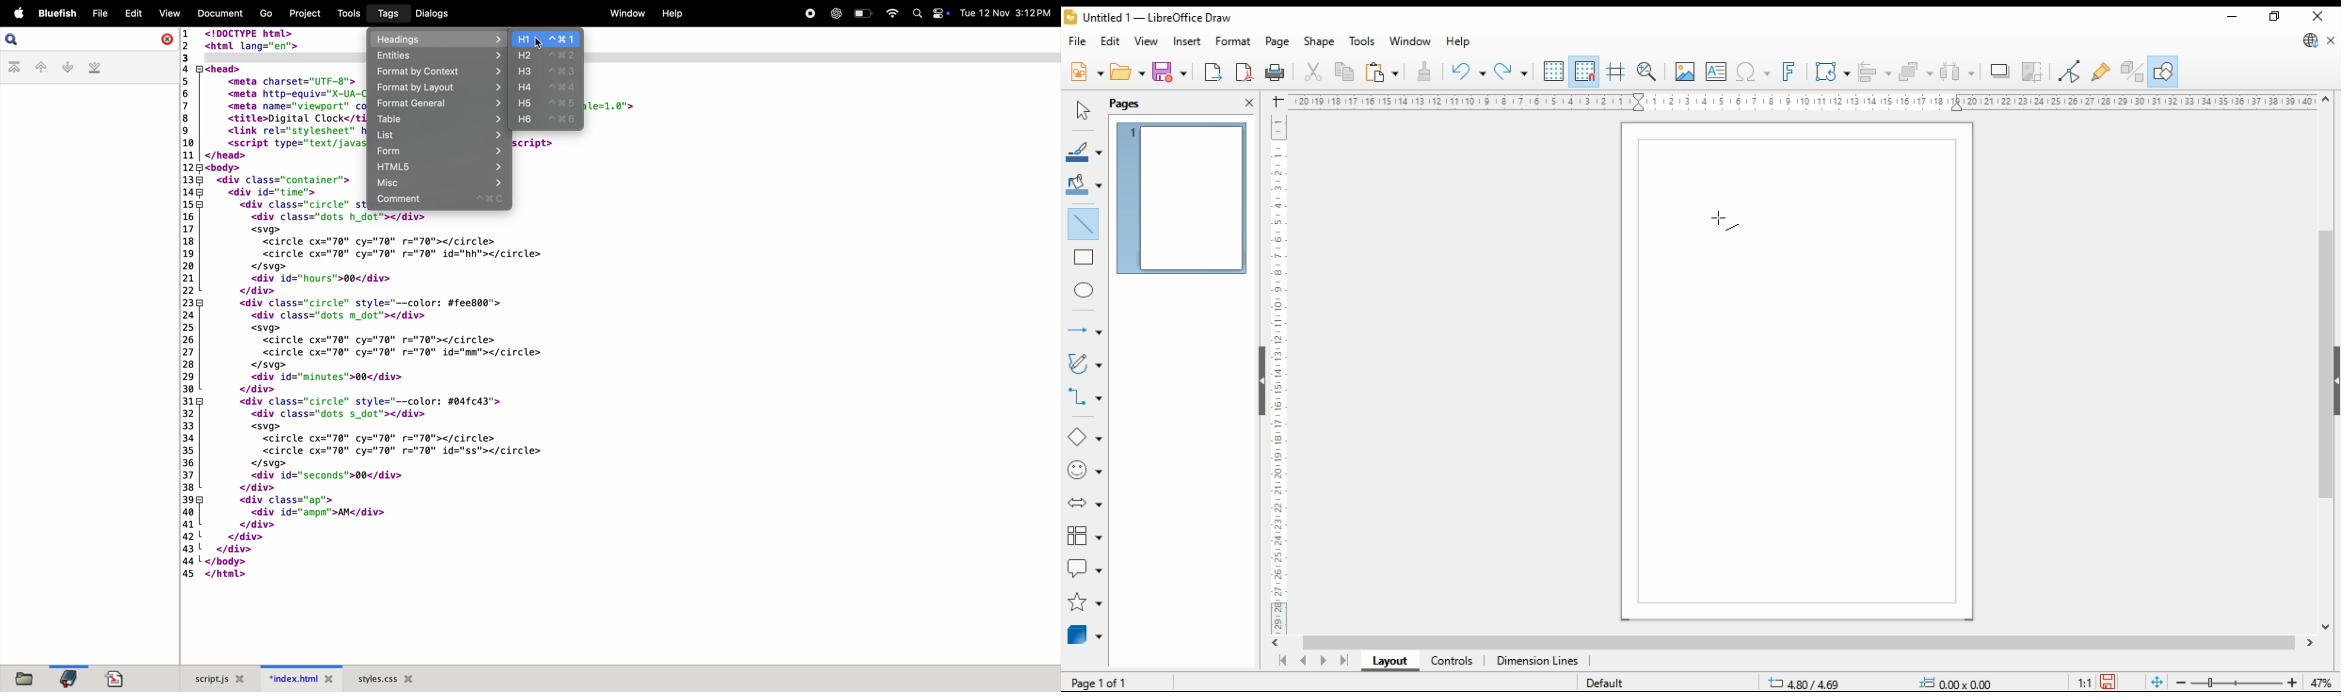  I want to click on callout shapes, so click(1085, 568).